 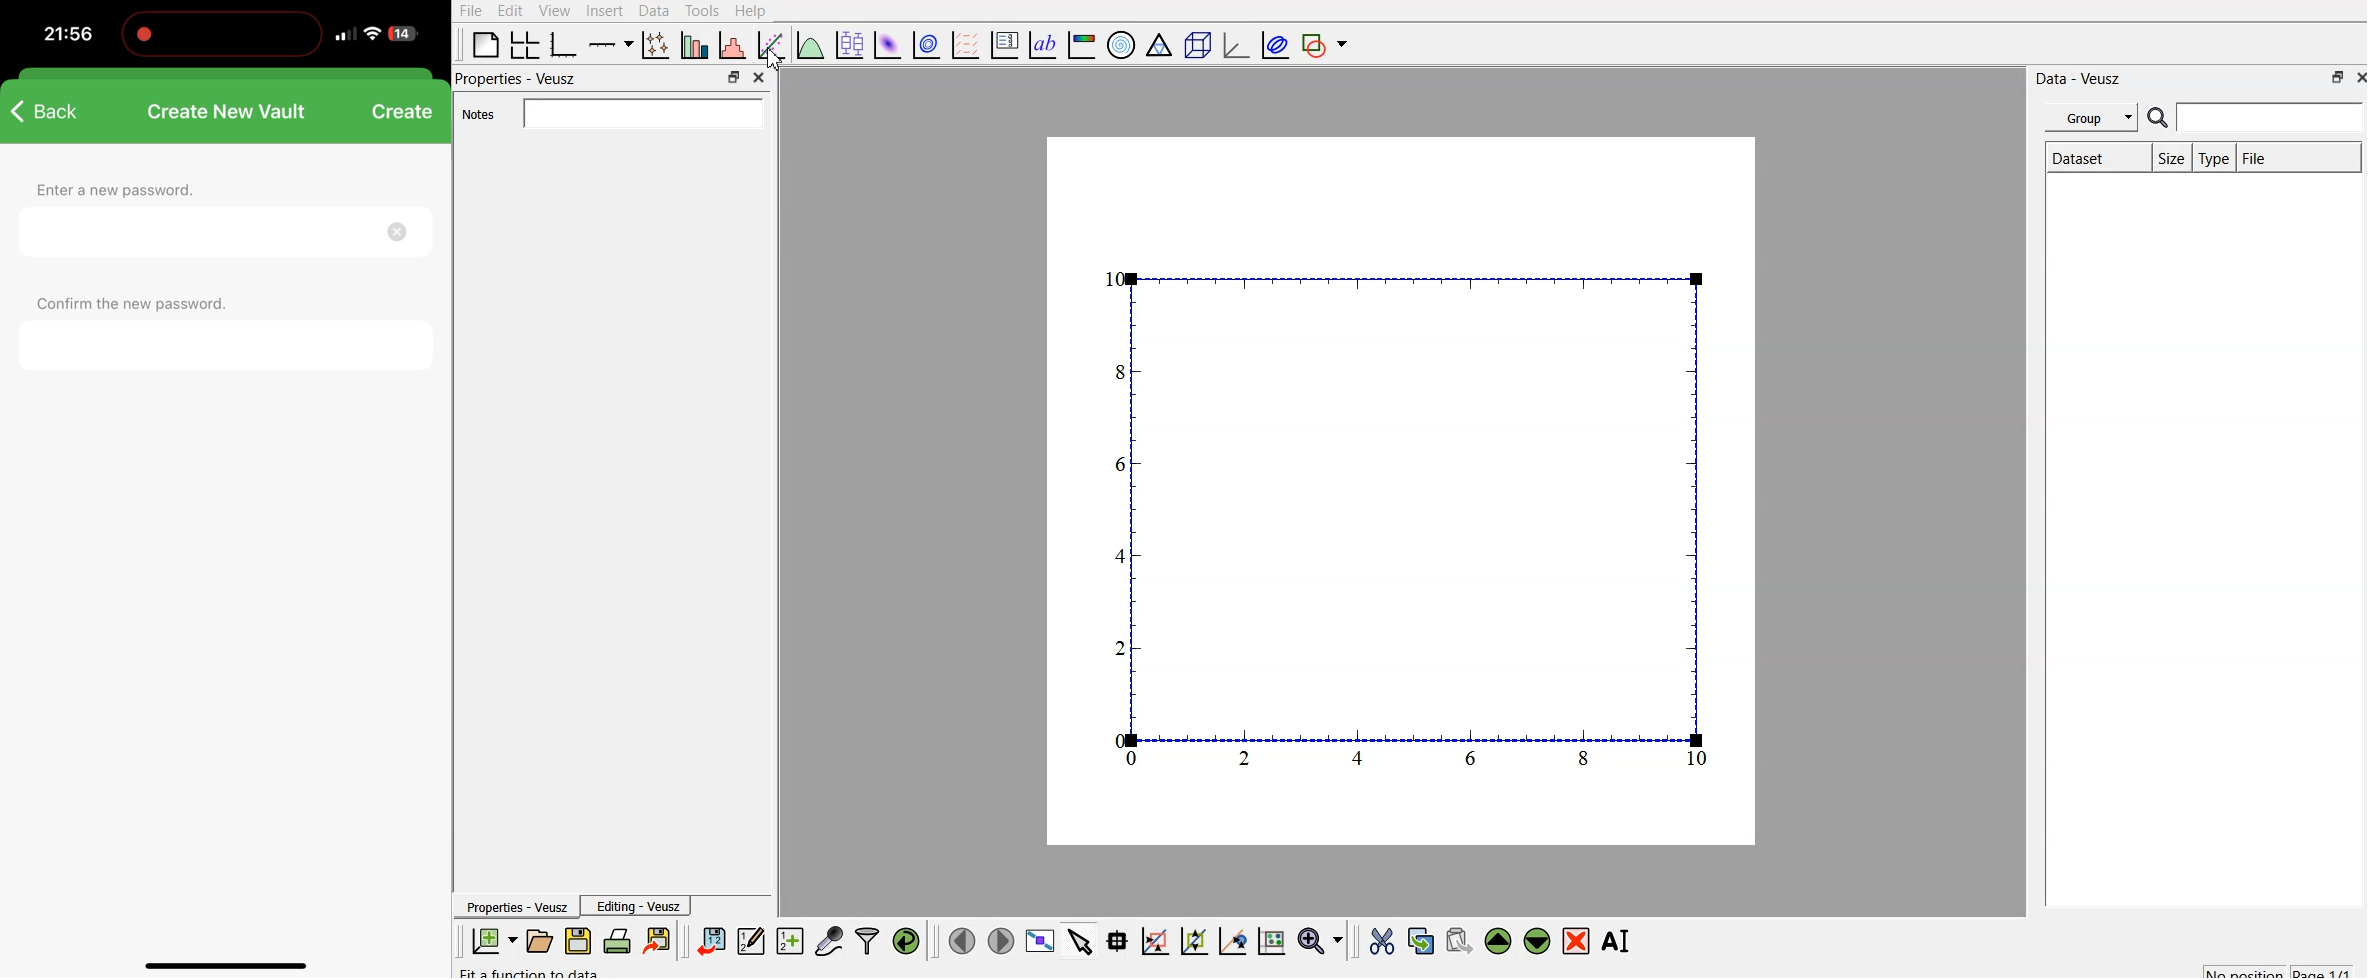 I want to click on plot a vector field, so click(x=965, y=46).